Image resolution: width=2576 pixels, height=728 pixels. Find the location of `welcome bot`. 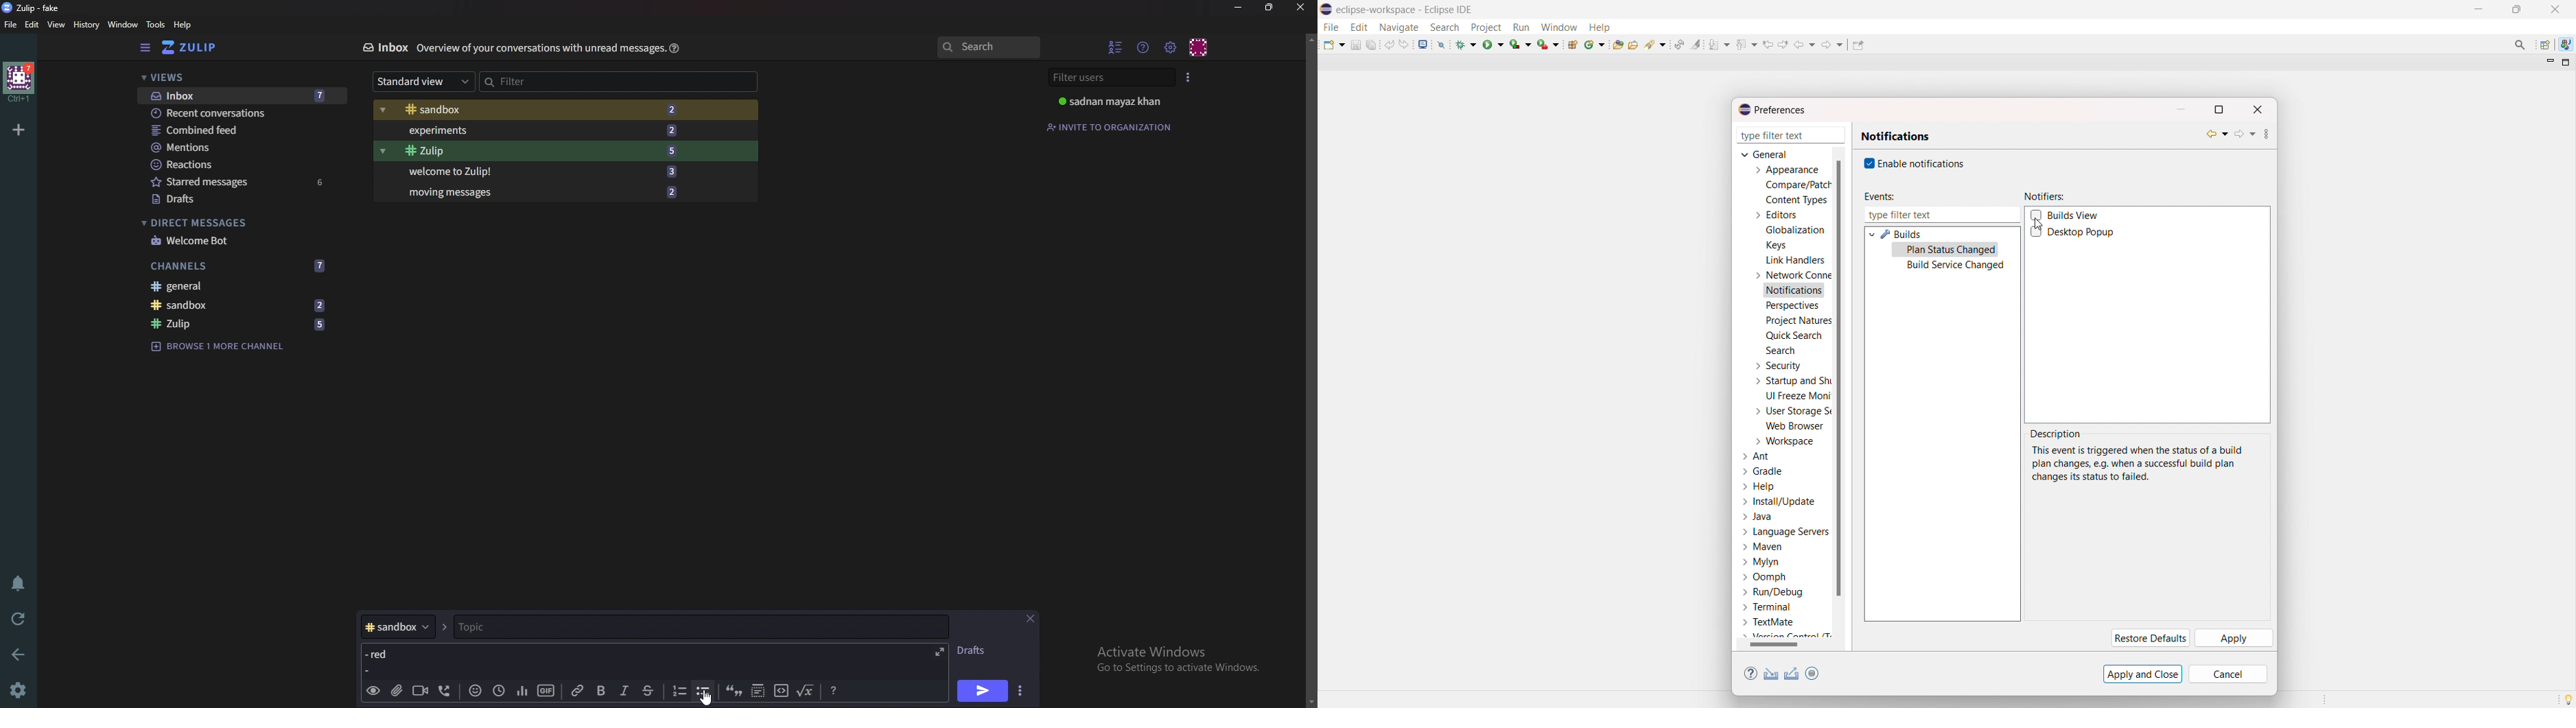

welcome bot is located at coordinates (238, 241).